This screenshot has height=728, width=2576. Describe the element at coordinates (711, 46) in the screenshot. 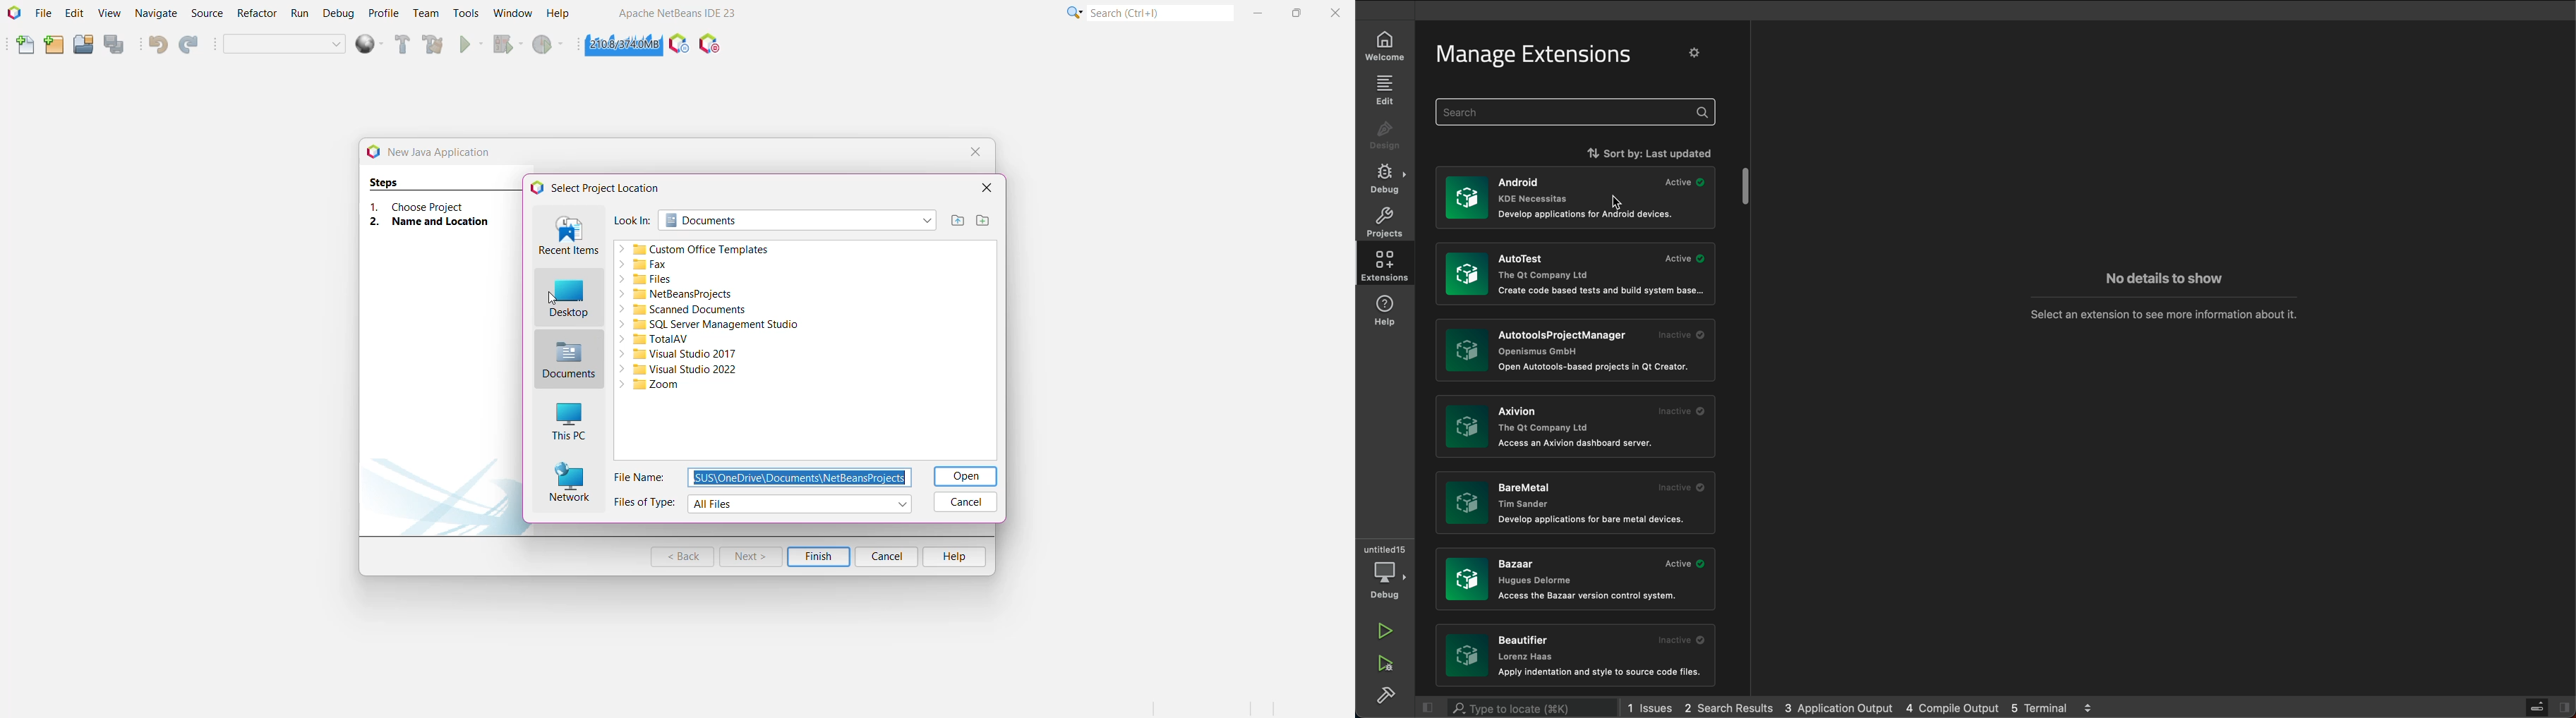

I see `Pause I/O Checks` at that location.